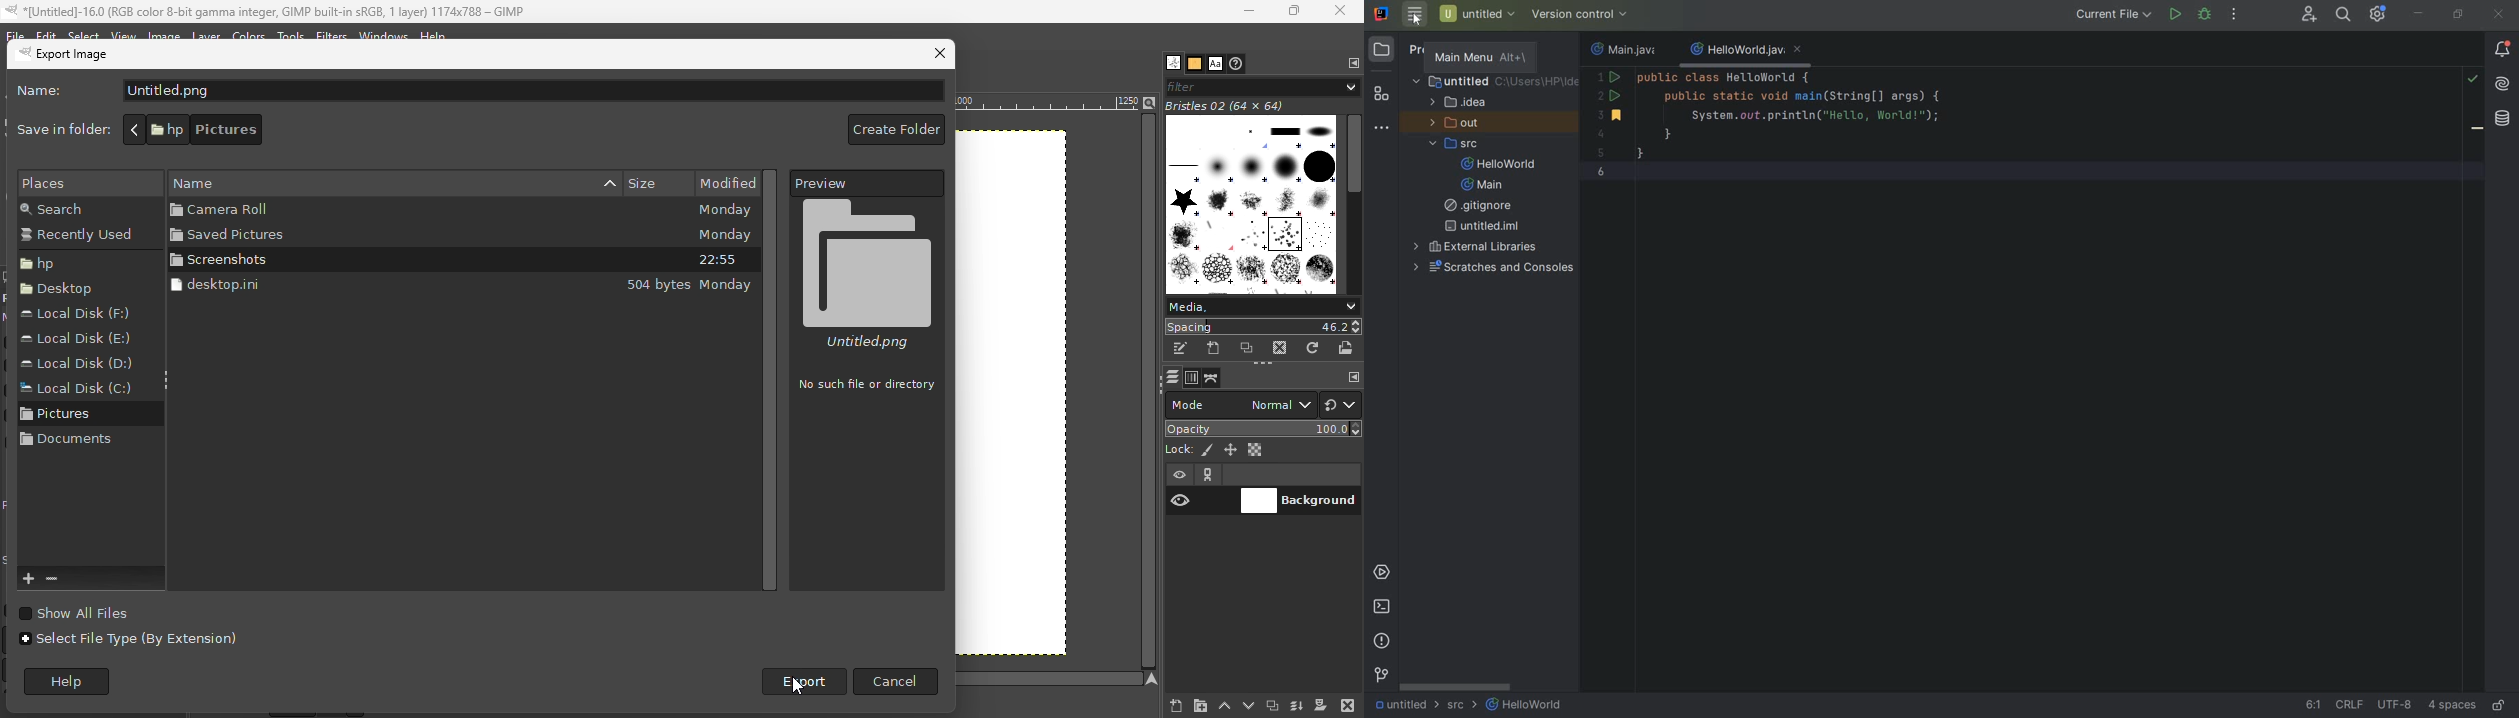  Describe the element at coordinates (1263, 326) in the screenshot. I see `Spacing      46.2` at that location.